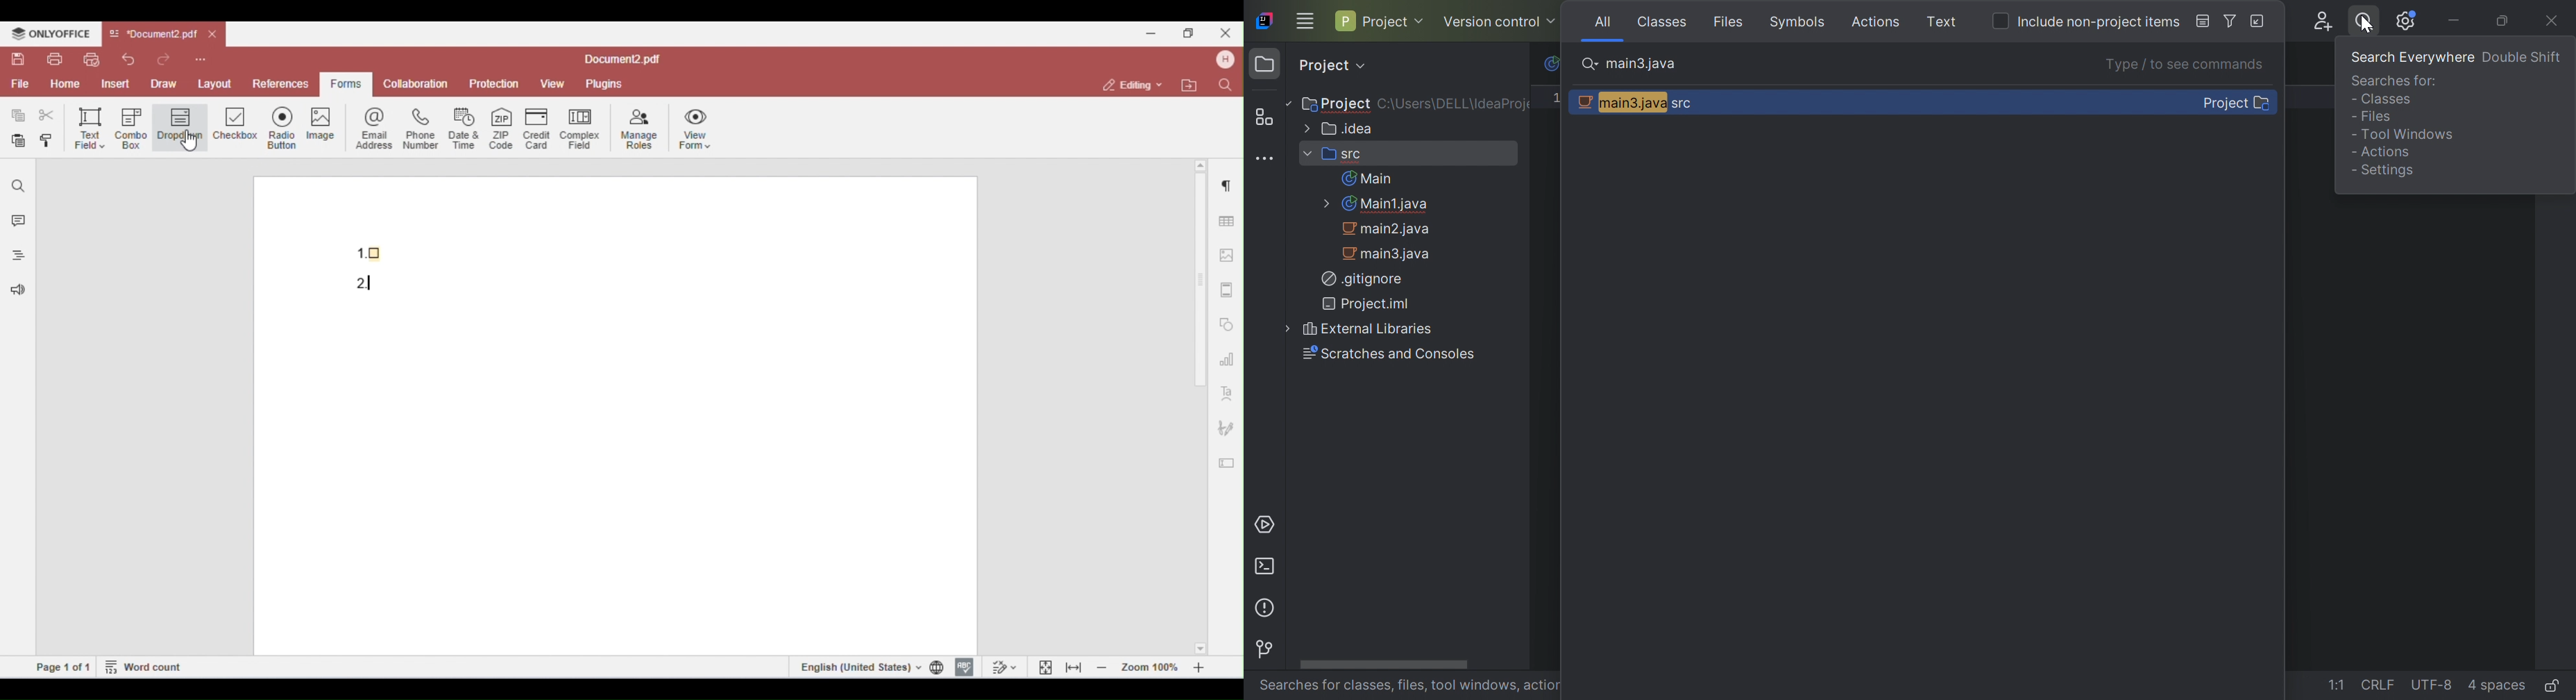 The height and width of the screenshot is (700, 2576). What do you see at coordinates (2378, 687) in the screenshot?
I see `CRLF` at bounding box center [2378, 687].